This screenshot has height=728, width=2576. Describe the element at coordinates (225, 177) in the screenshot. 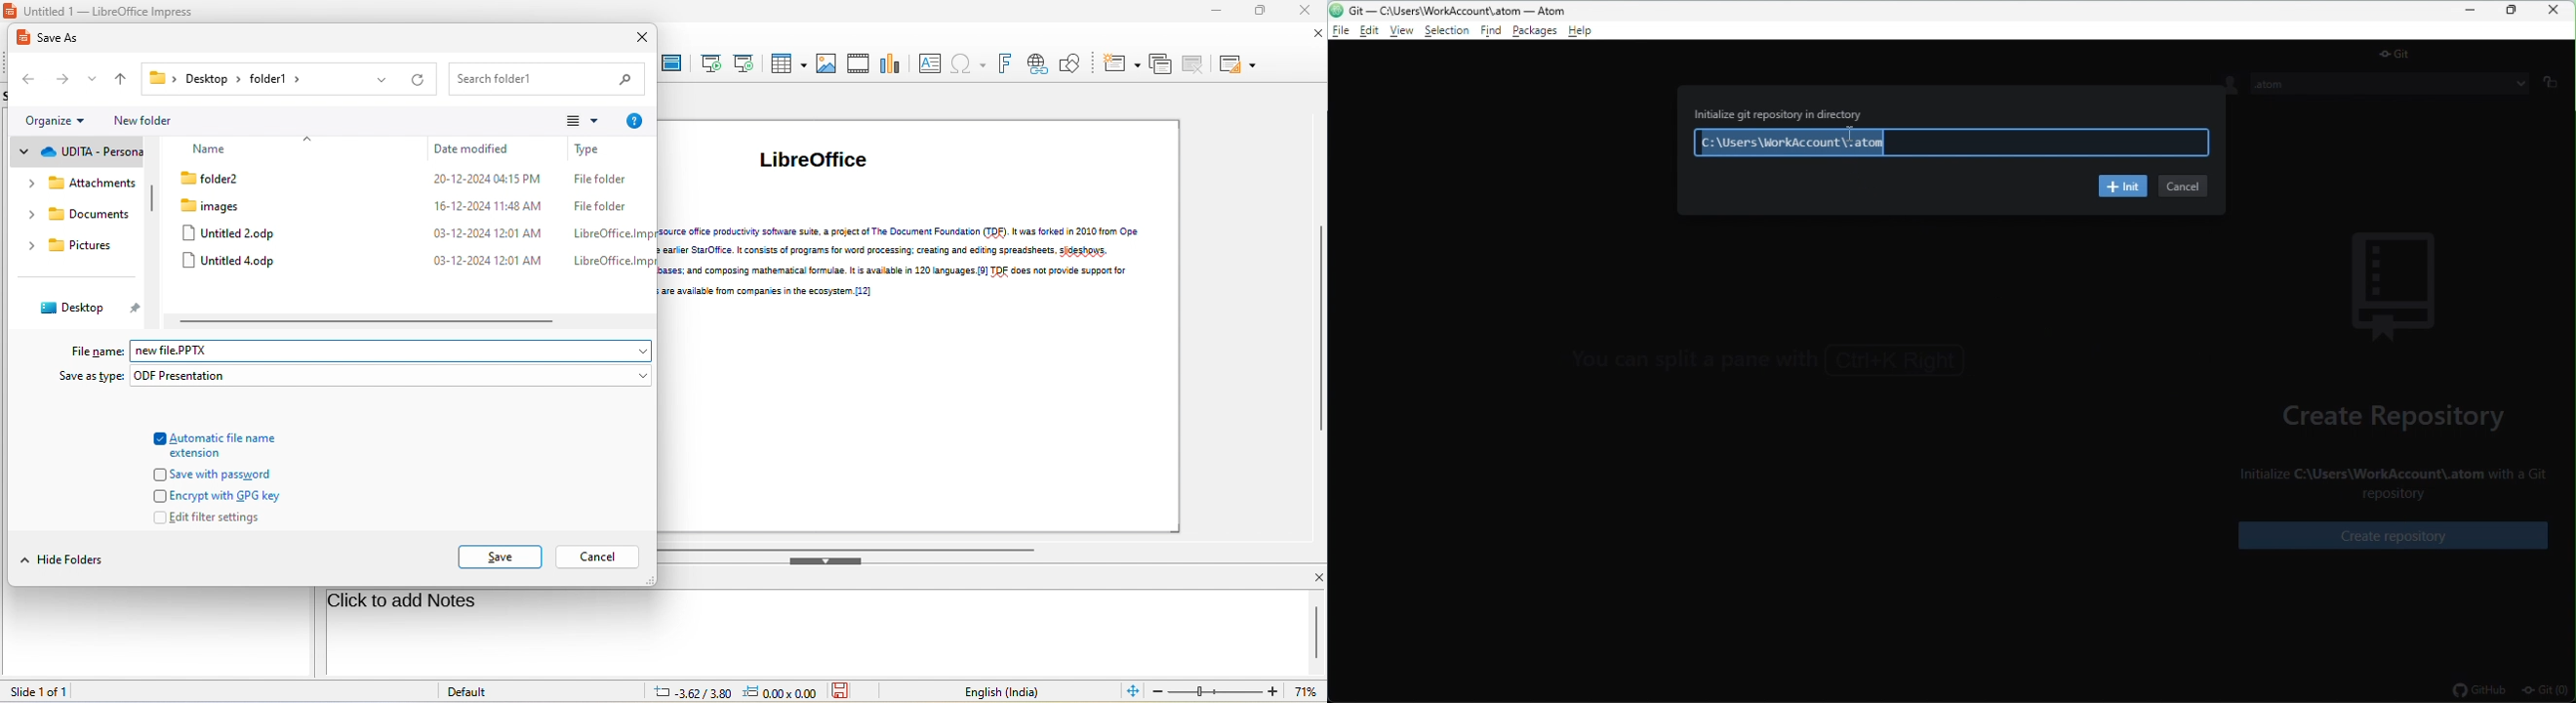

I see `folder 2` at that location.